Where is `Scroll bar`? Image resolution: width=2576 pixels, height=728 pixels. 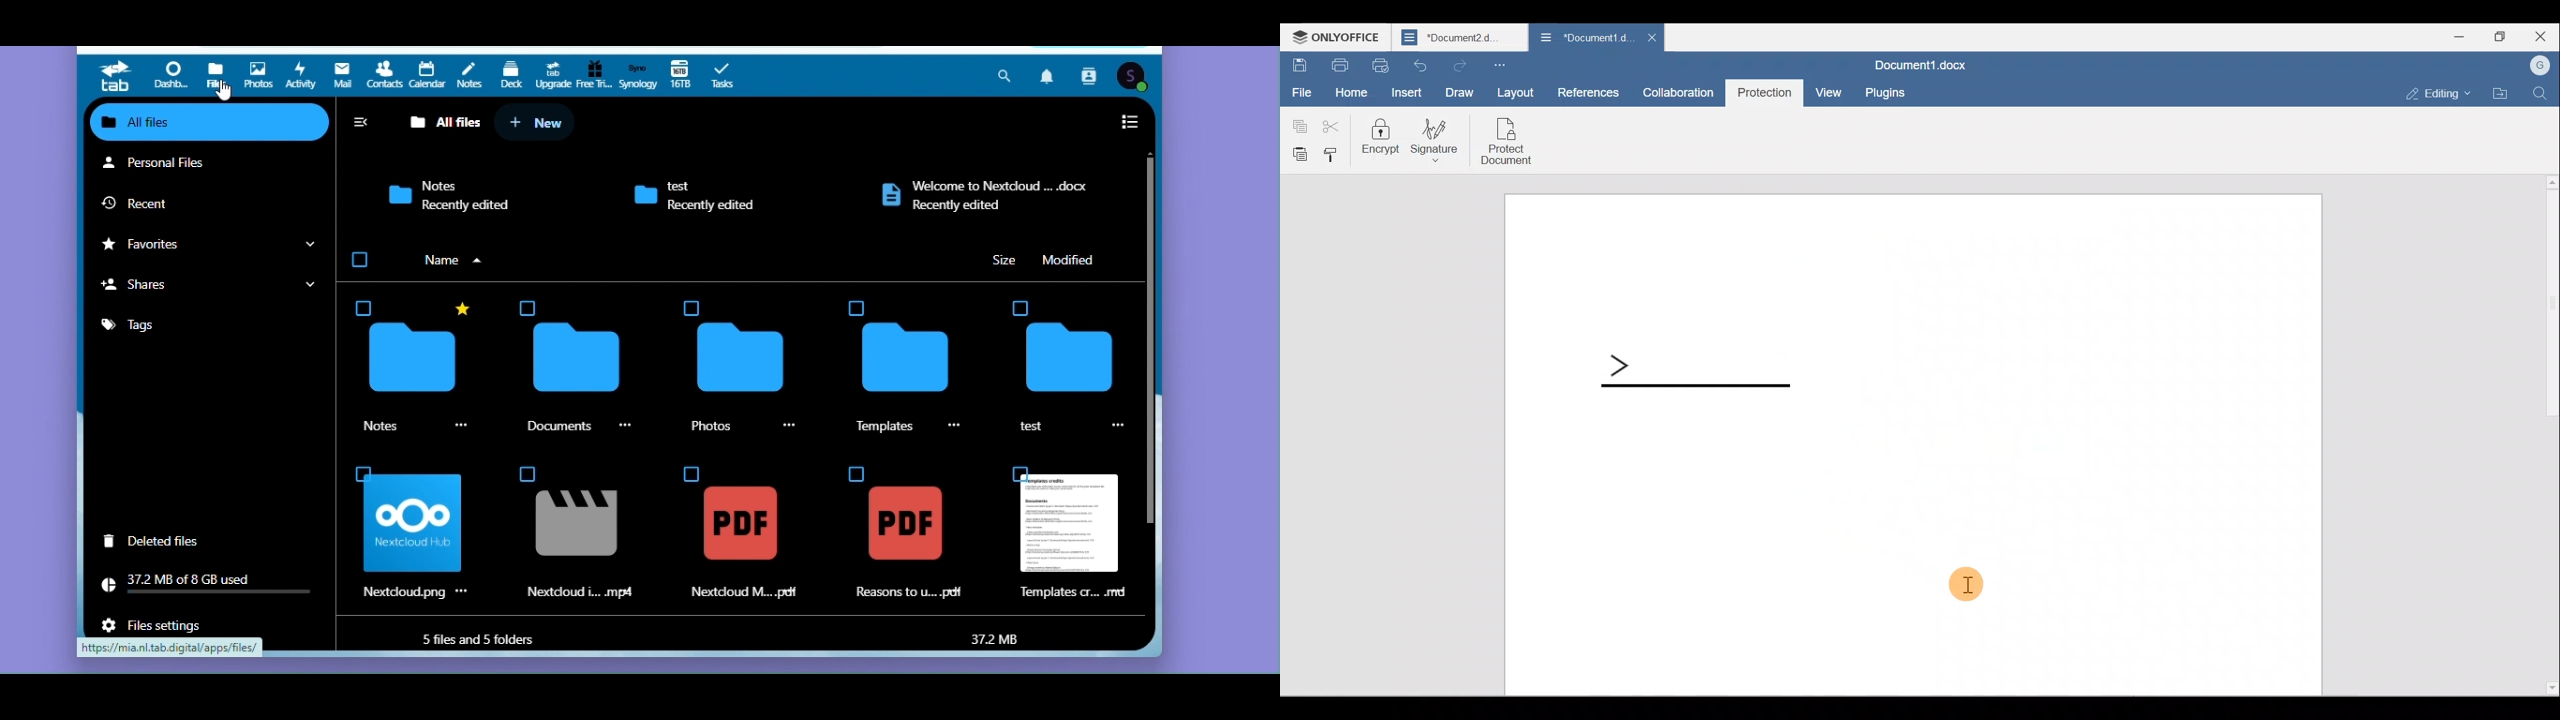 Scroll bar is located at coordinates (2545, 435).